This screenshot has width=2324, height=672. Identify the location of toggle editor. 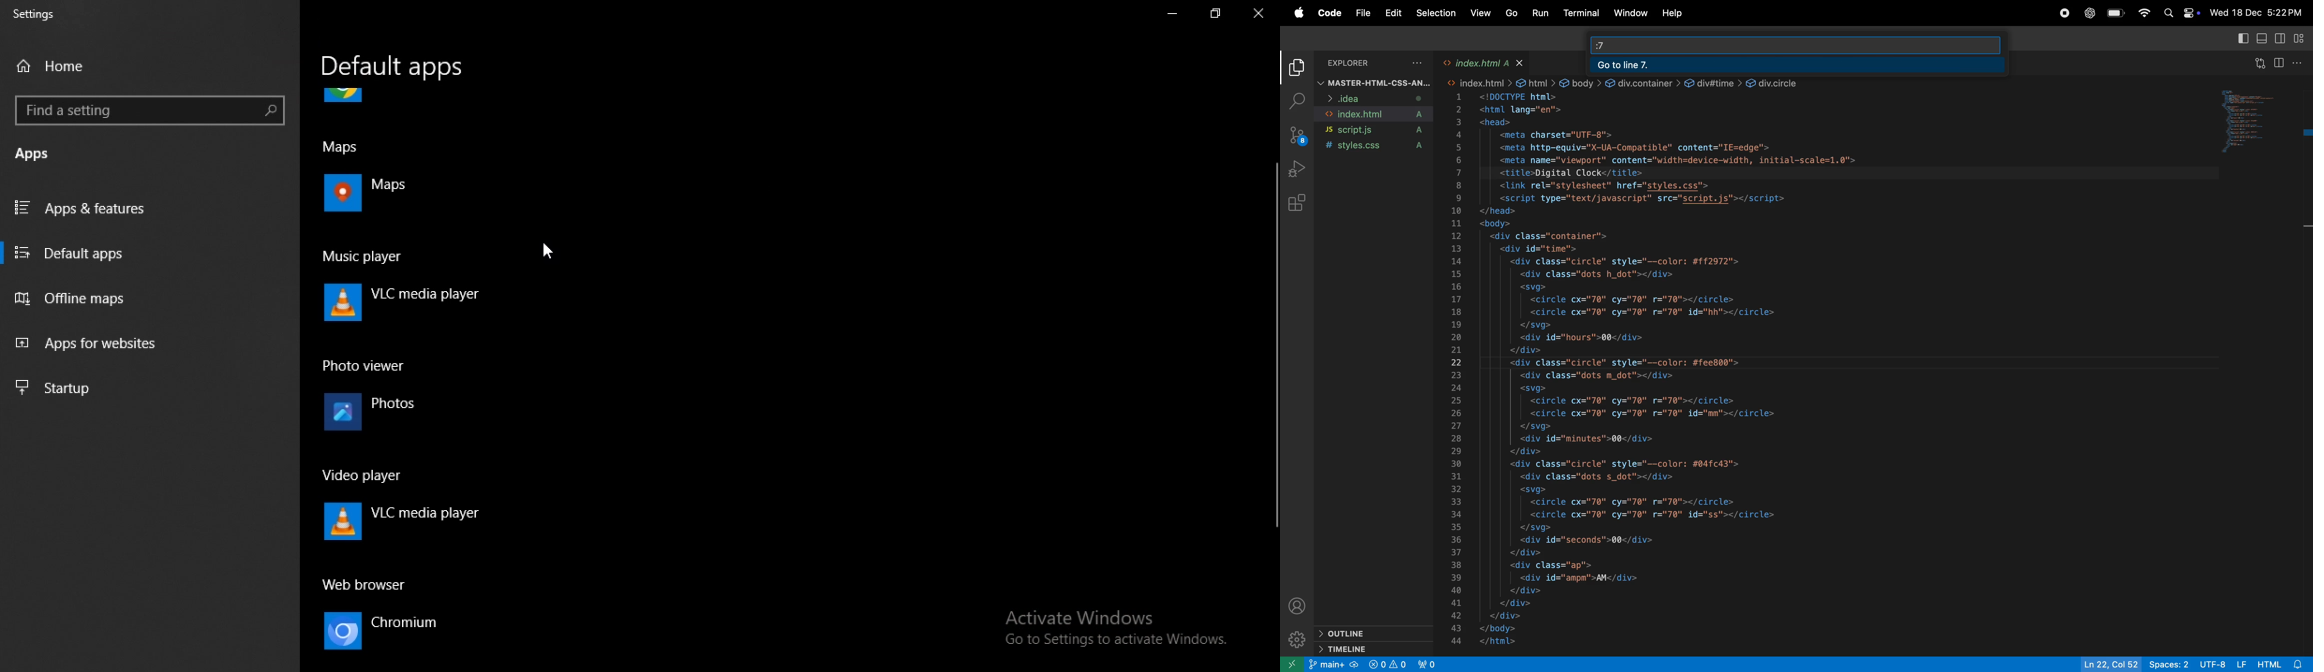
(2278, 39).